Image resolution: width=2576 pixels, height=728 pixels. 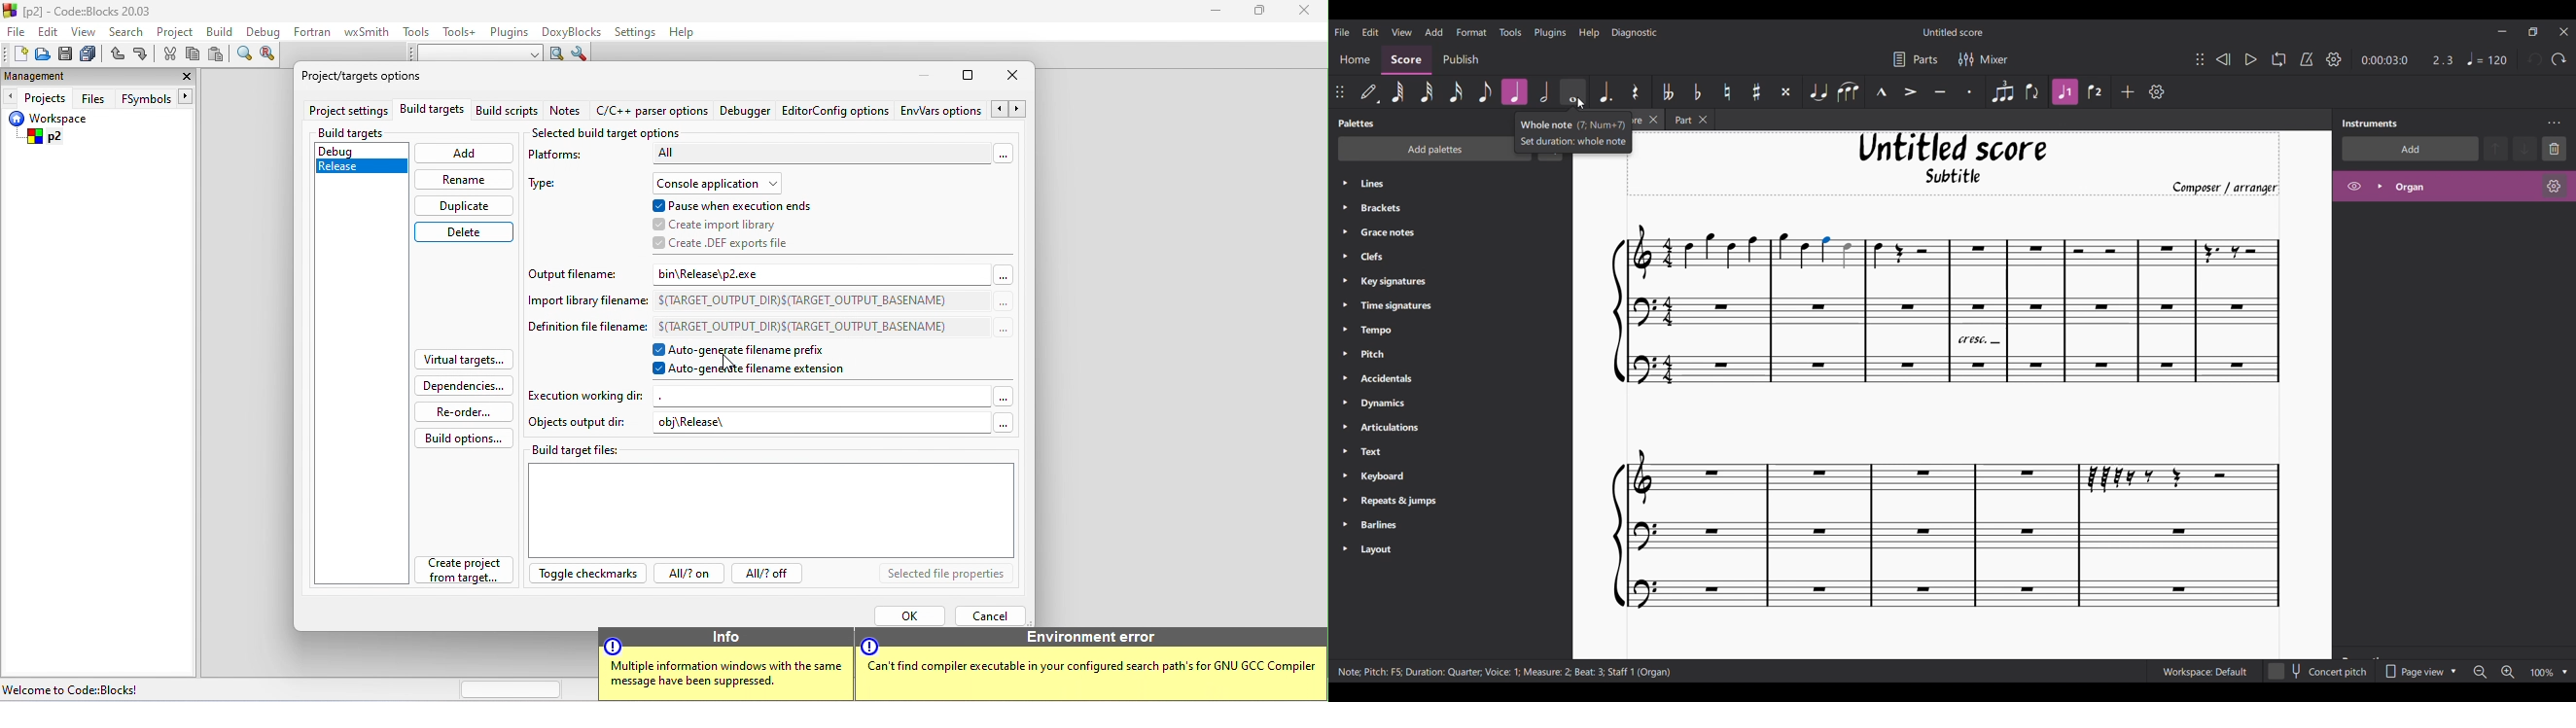 I want to click on note, so click(x=567, y=113).